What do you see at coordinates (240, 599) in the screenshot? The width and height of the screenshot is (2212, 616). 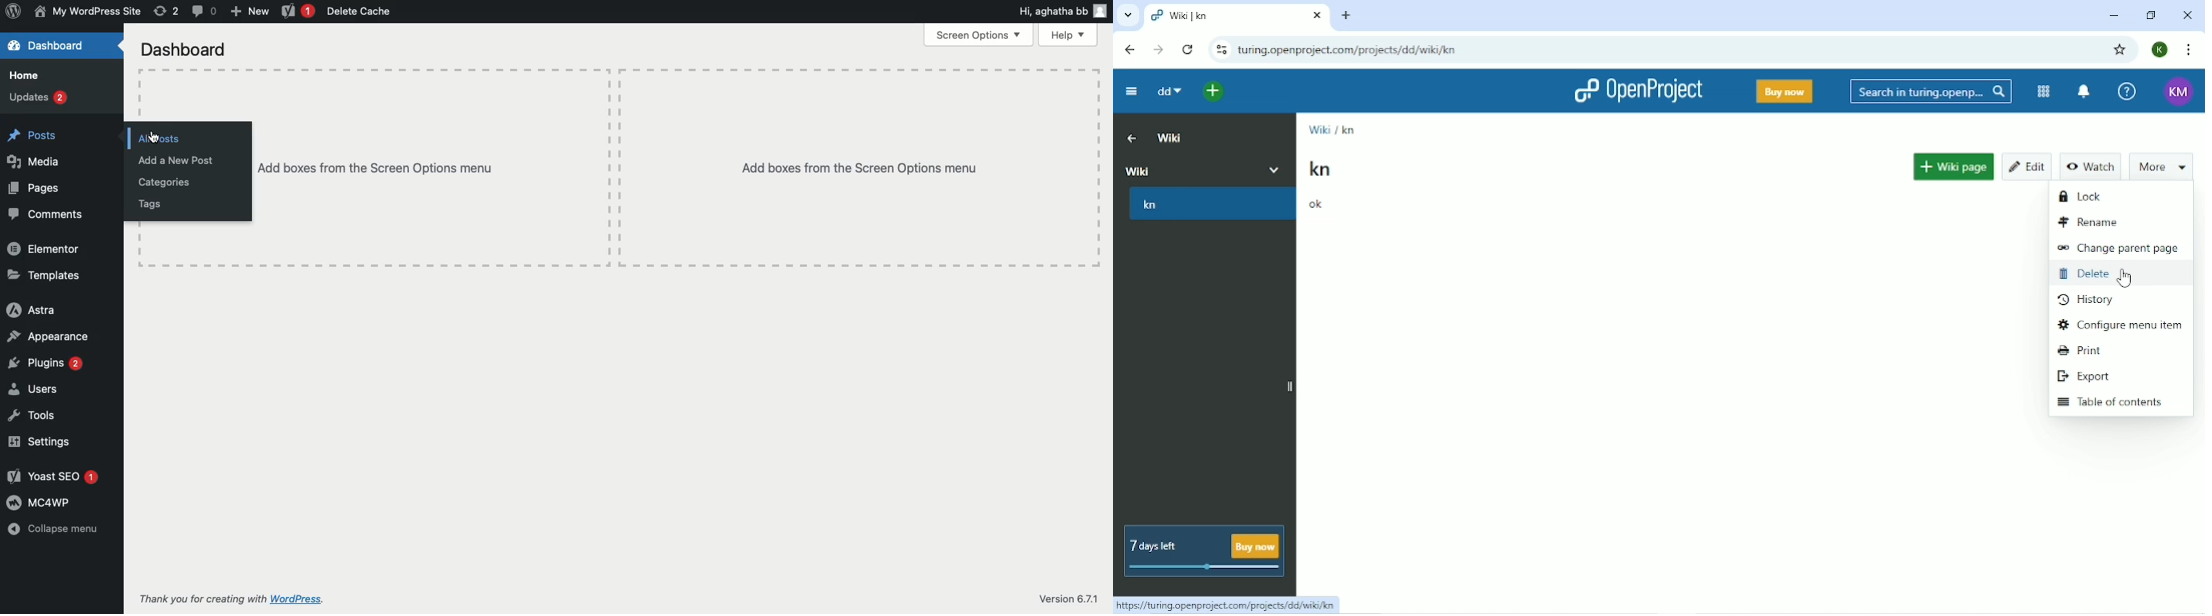 I see `Thank you for creating with wordpress` at bounding box center [240, 599].